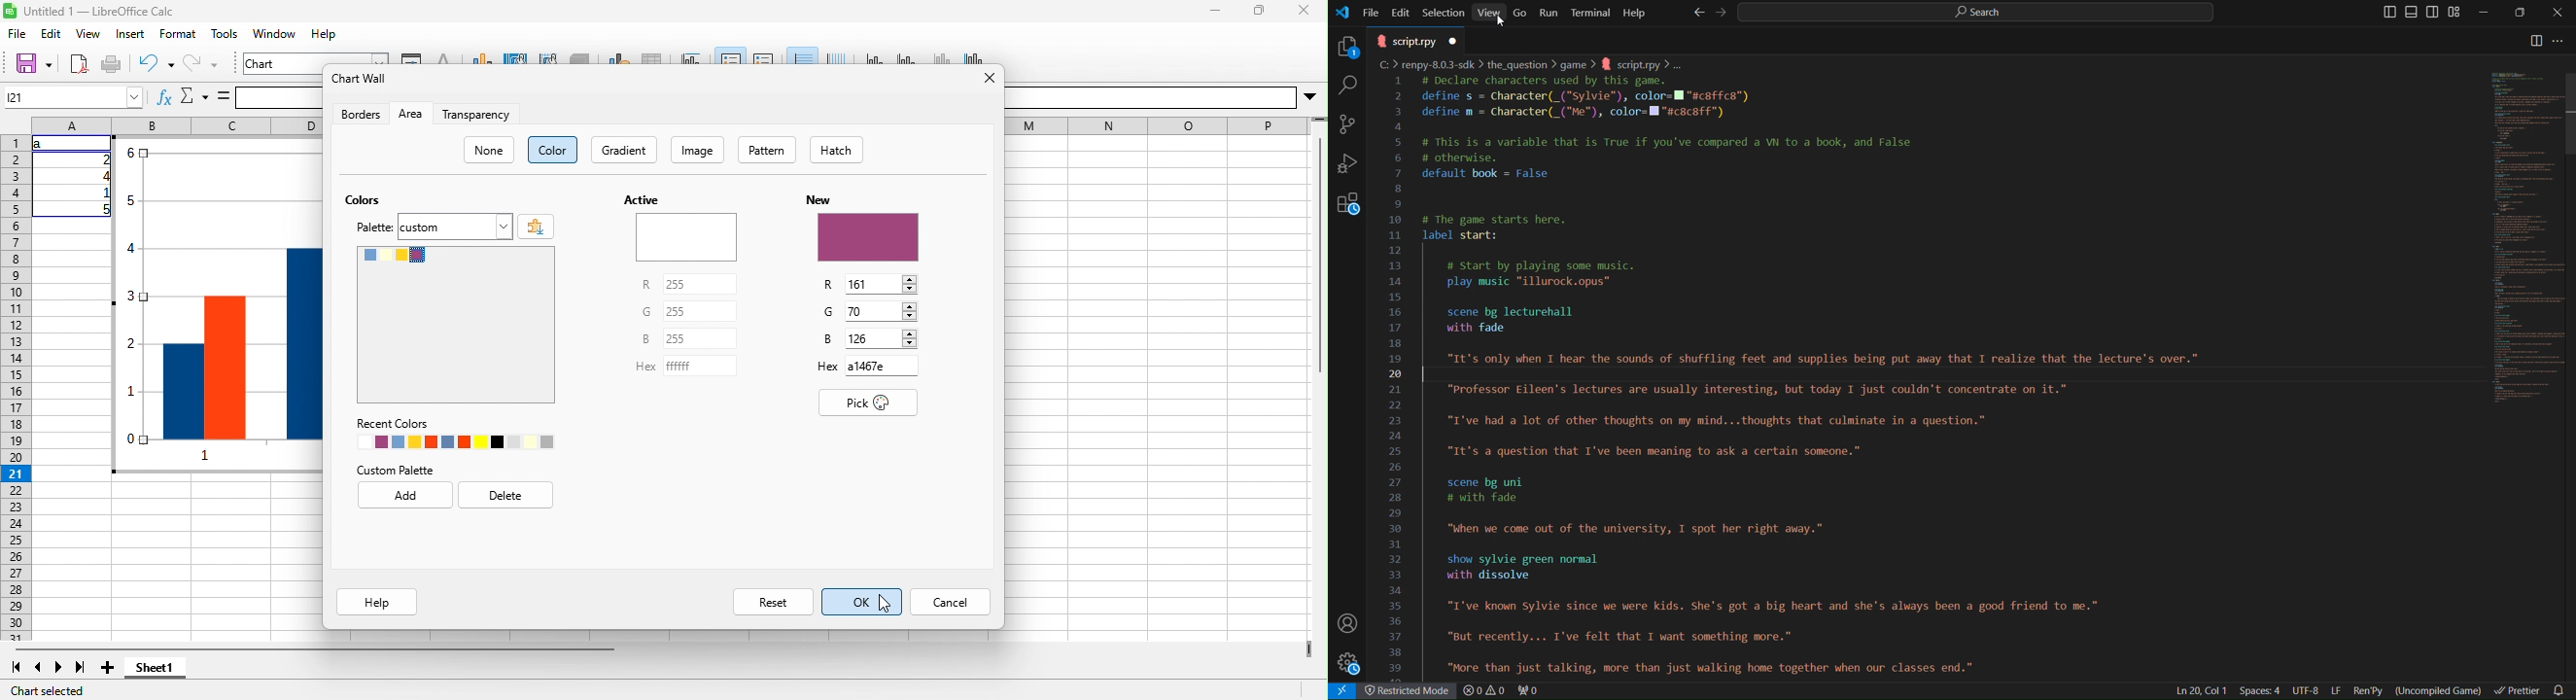  I want to click on Input for R, so click(700, 284).